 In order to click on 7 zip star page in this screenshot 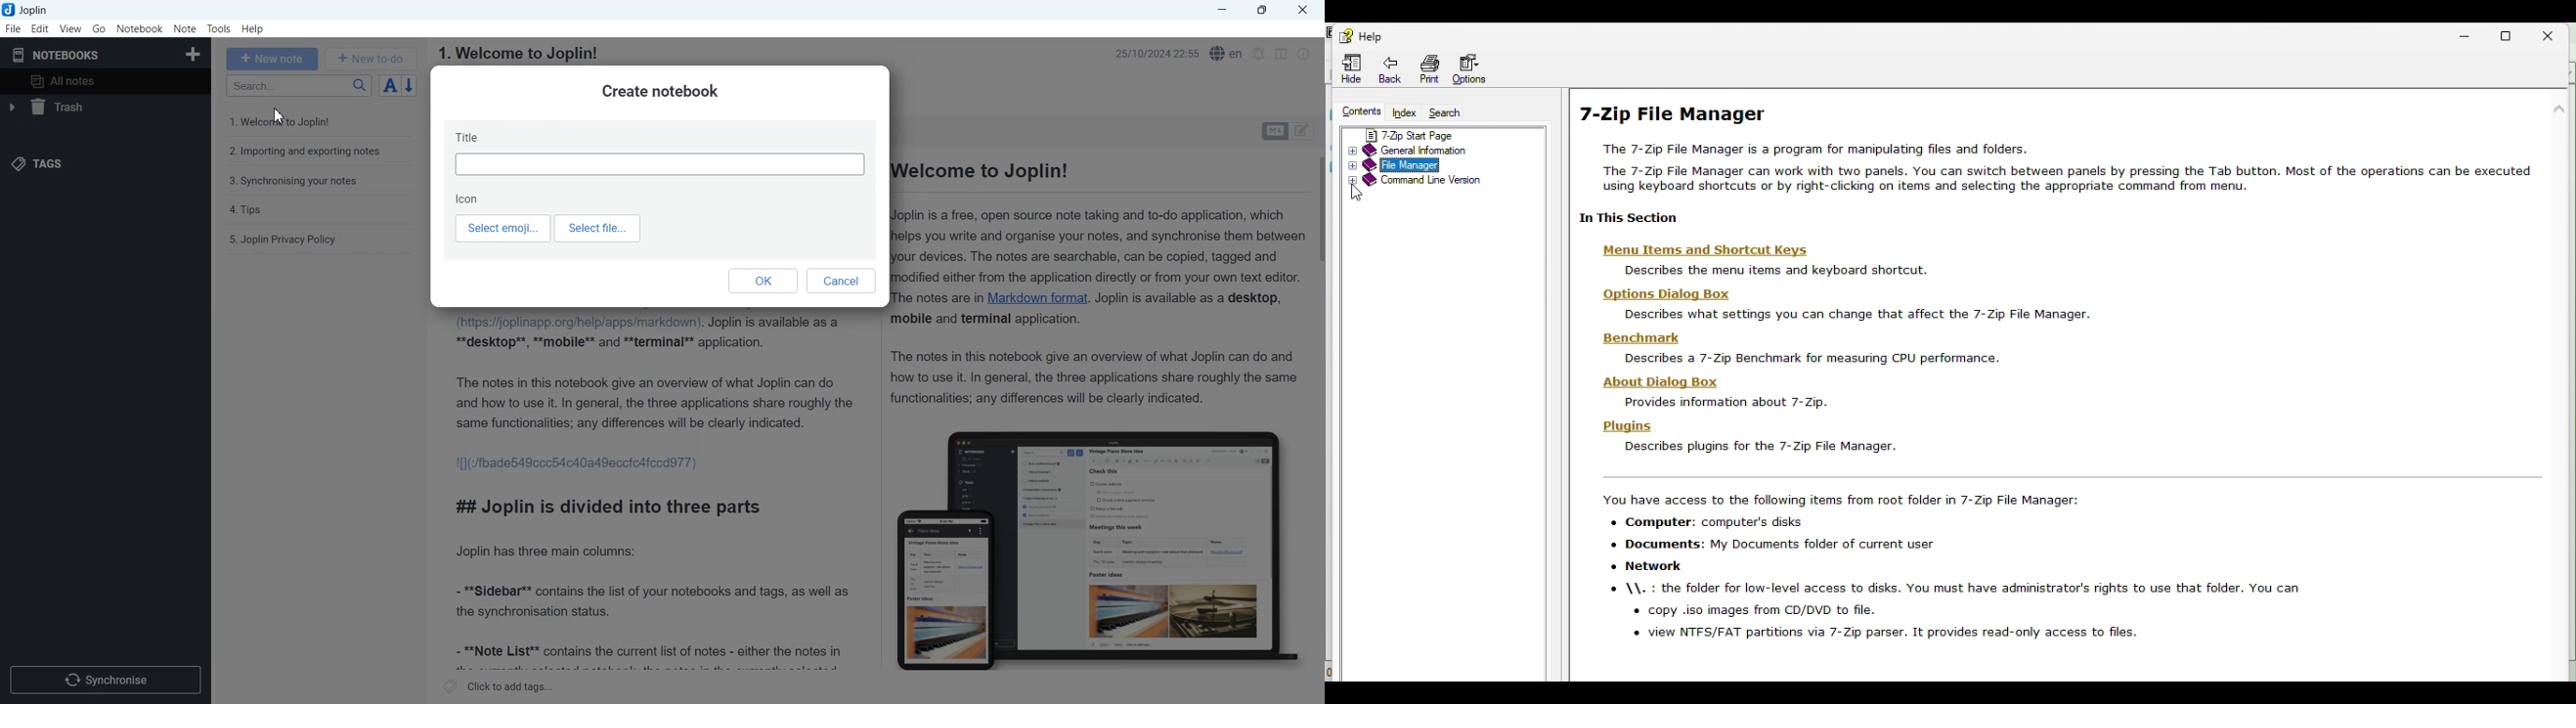, I will do `click(1437, 135)`.